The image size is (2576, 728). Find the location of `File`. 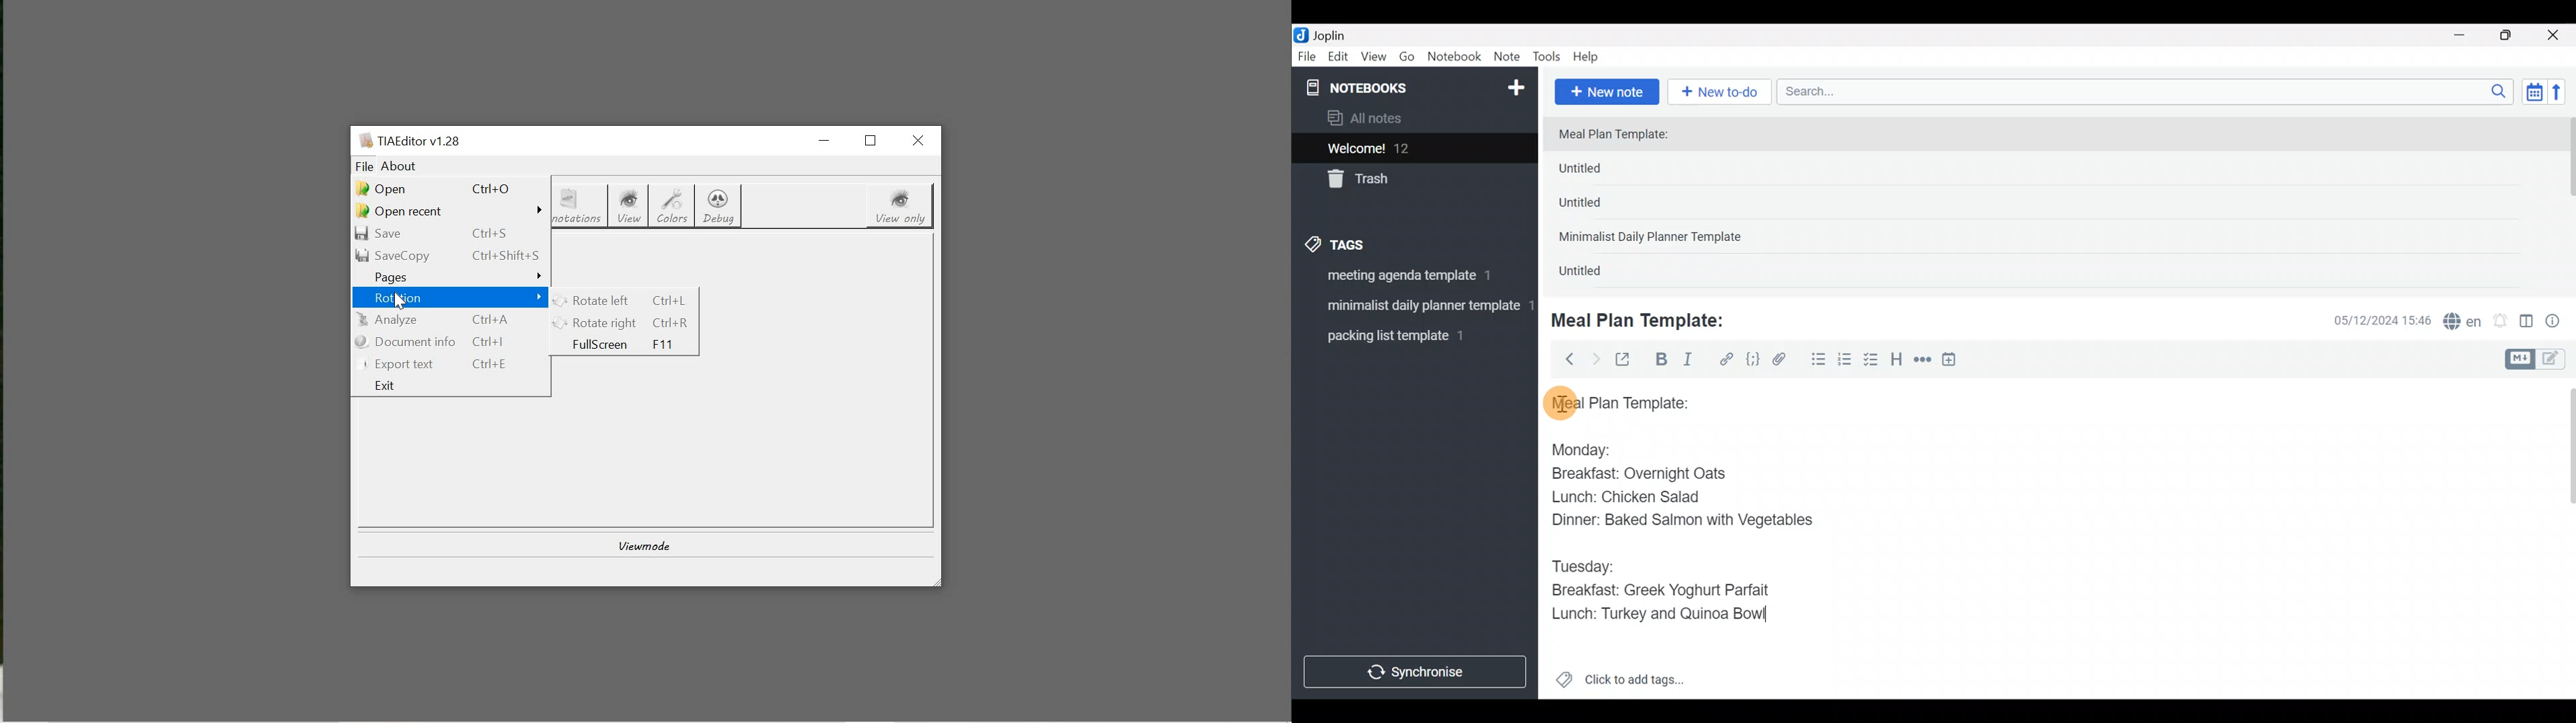

File is located at coordinates (1308, 57).